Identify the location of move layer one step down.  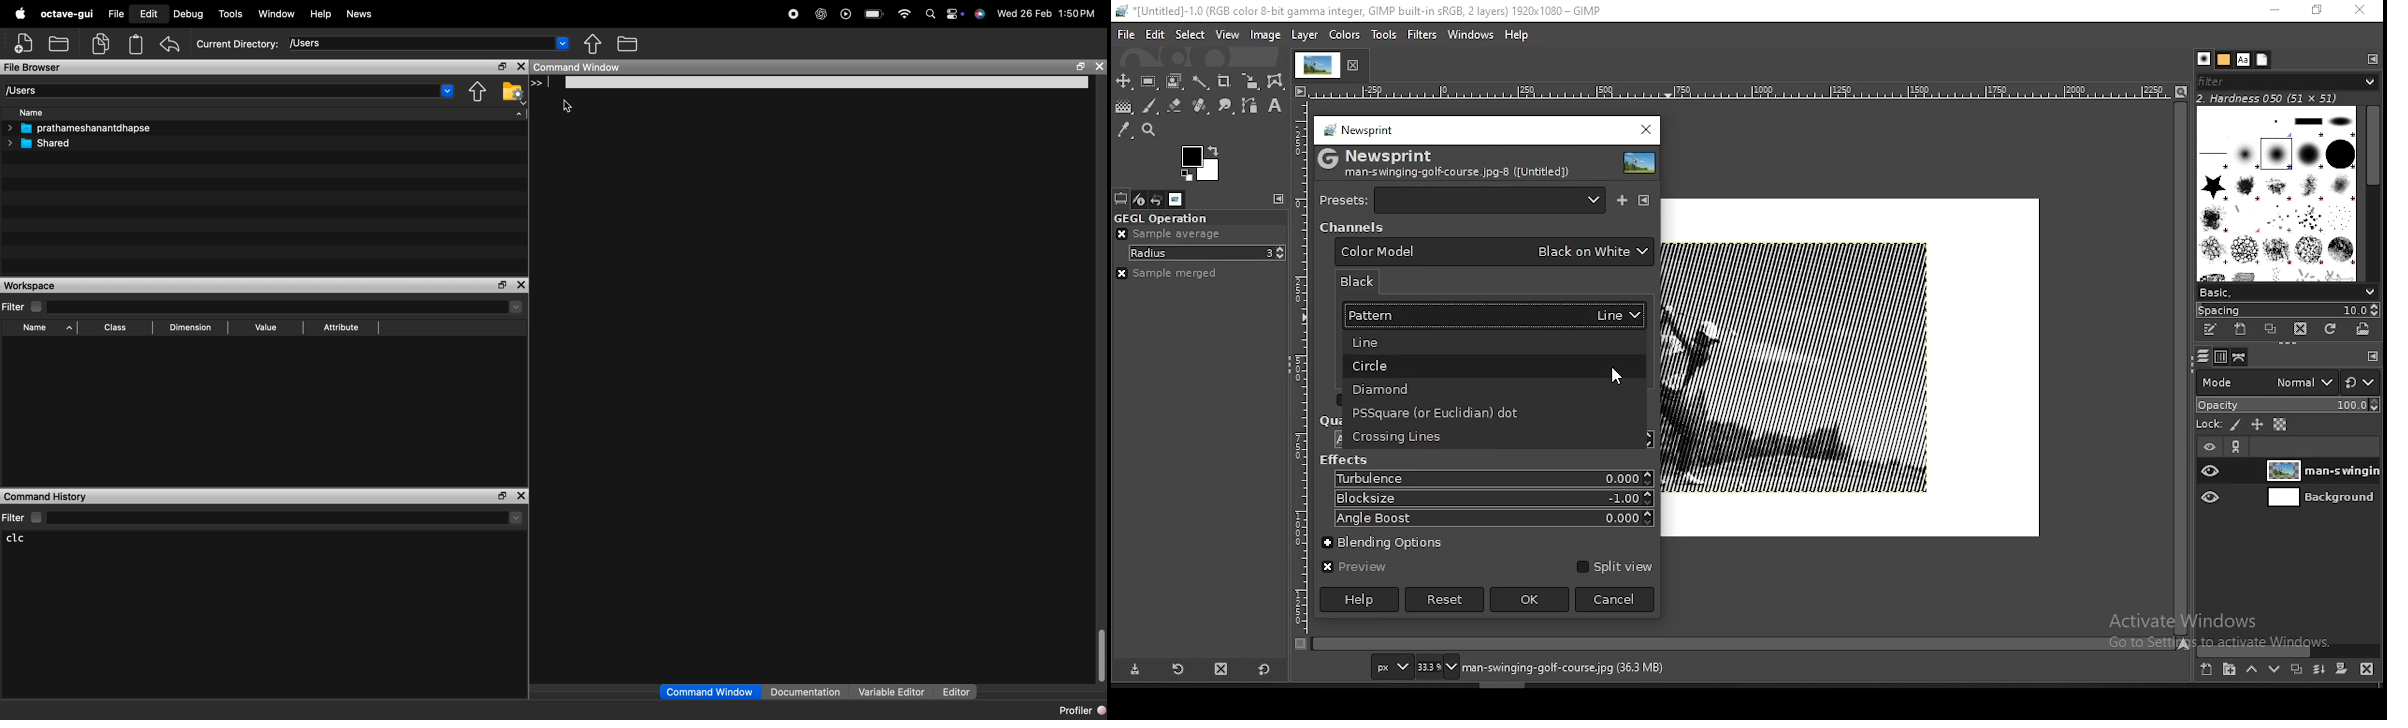
(2273, 667).